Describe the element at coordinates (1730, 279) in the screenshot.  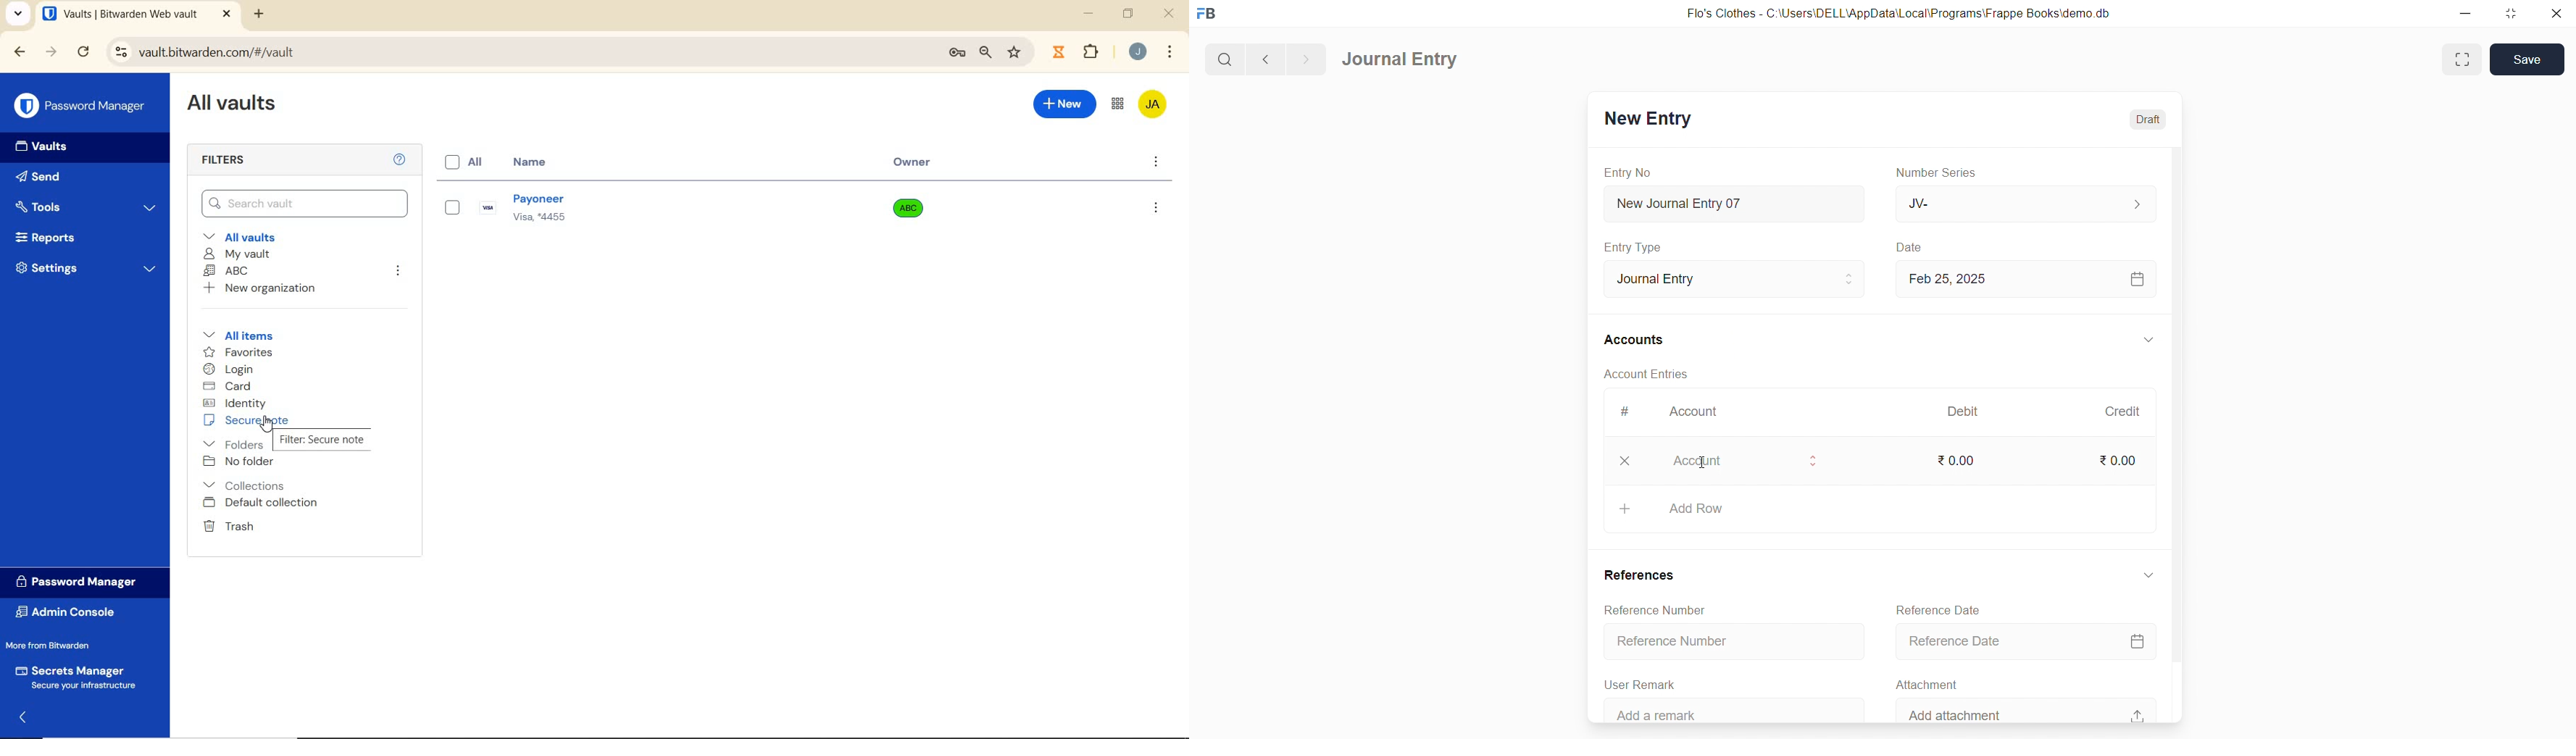
I see `Journal Entry` at that location.